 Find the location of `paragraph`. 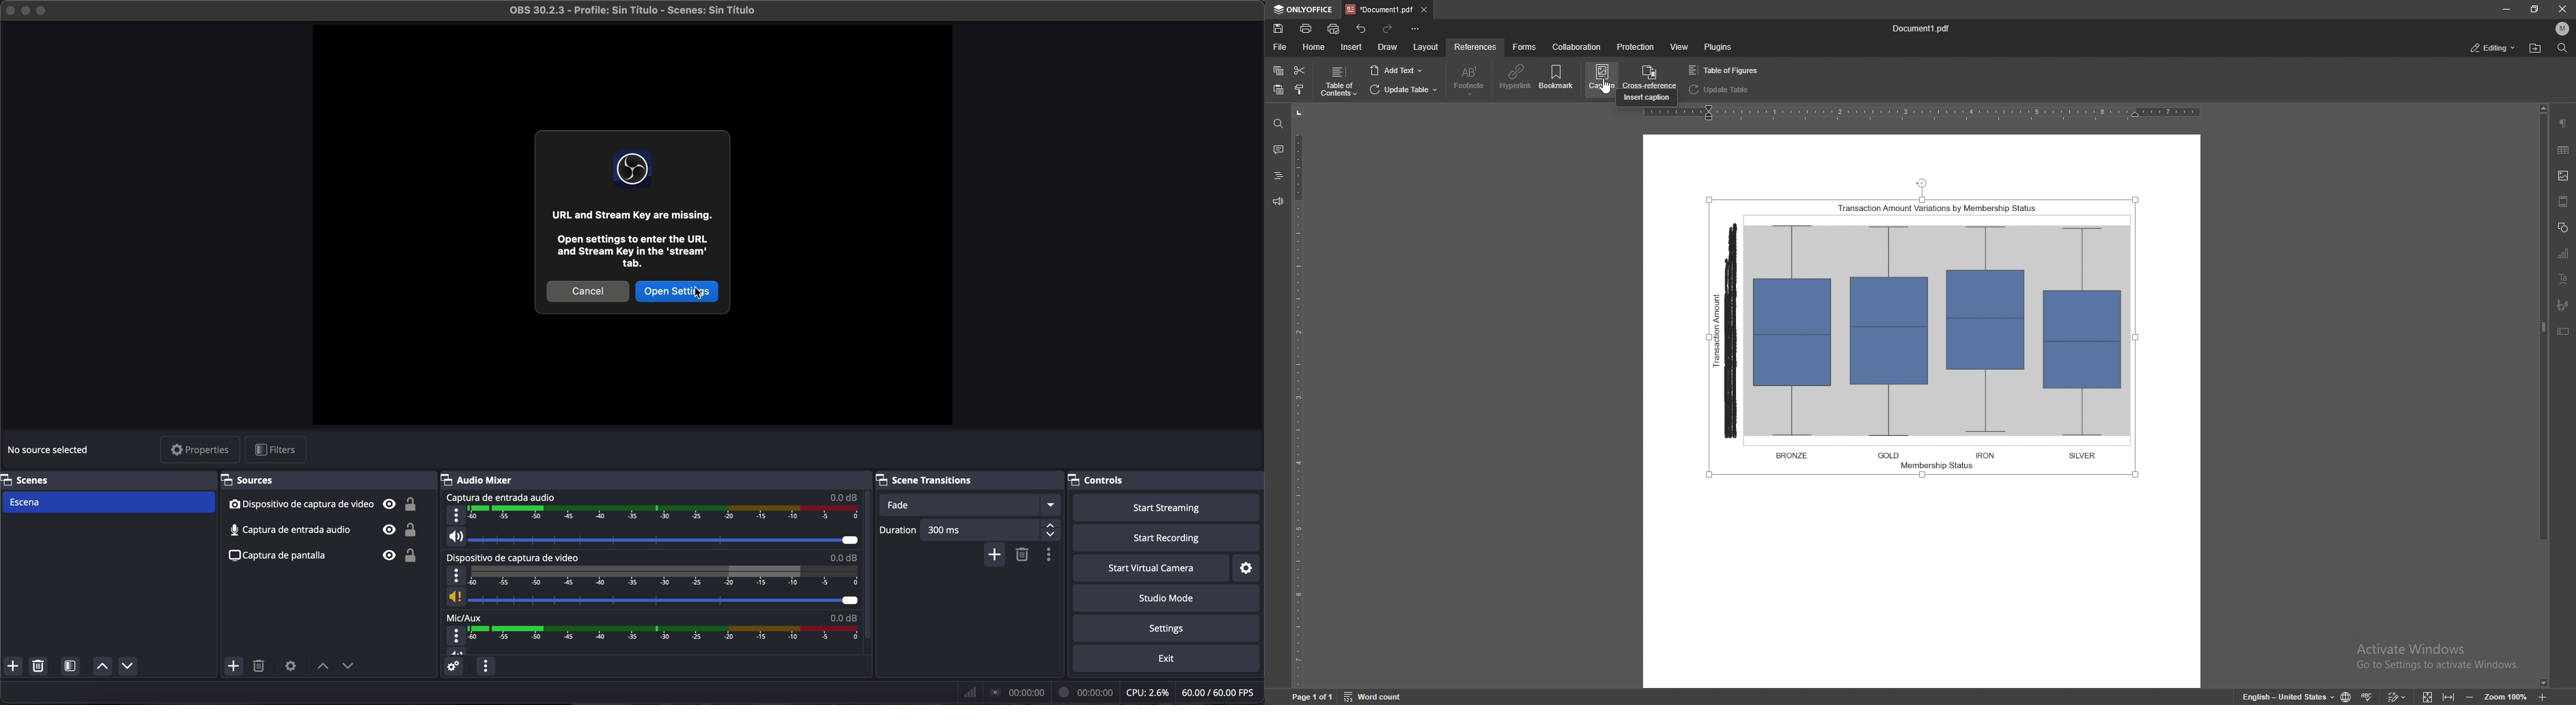

paragraph is located at coordinates (2563, 124).